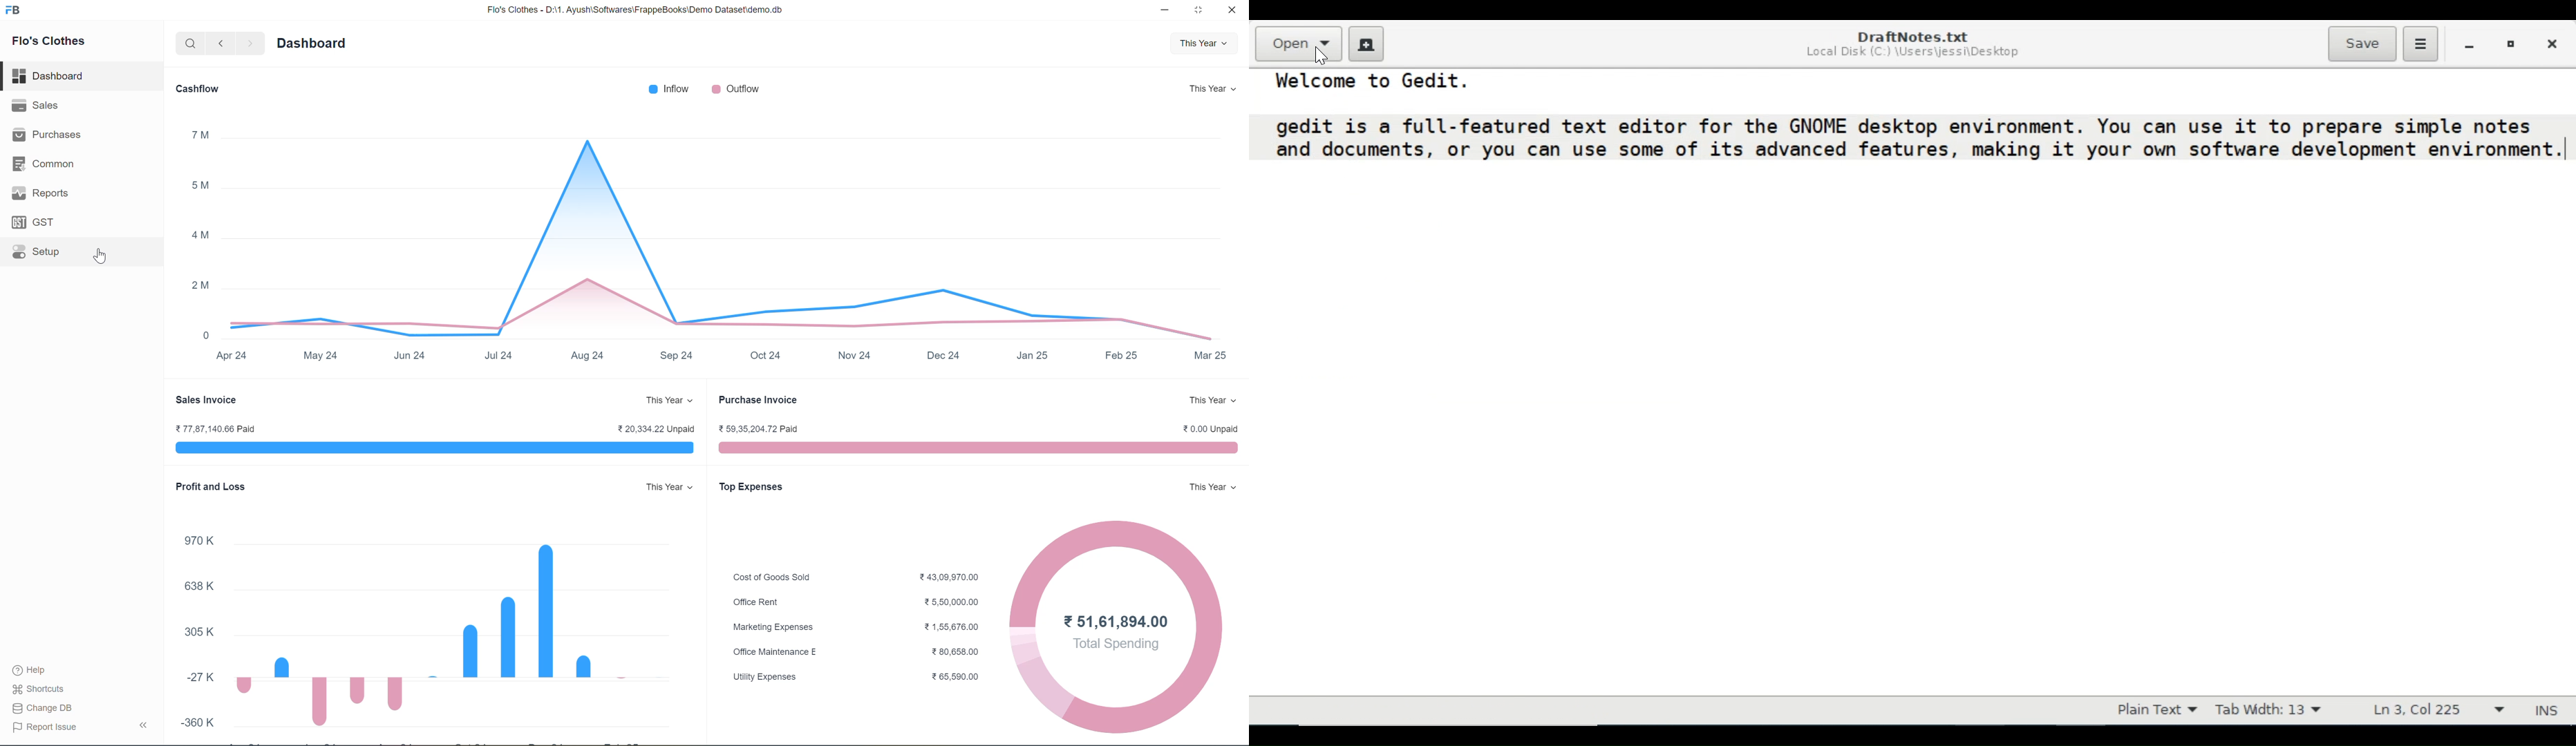 The height and width of the screenshot is (756, 2576). Describe the element at coordinates (857, 603) in the screenshot. I see `Office Rent 25,50,000.00` at that location.